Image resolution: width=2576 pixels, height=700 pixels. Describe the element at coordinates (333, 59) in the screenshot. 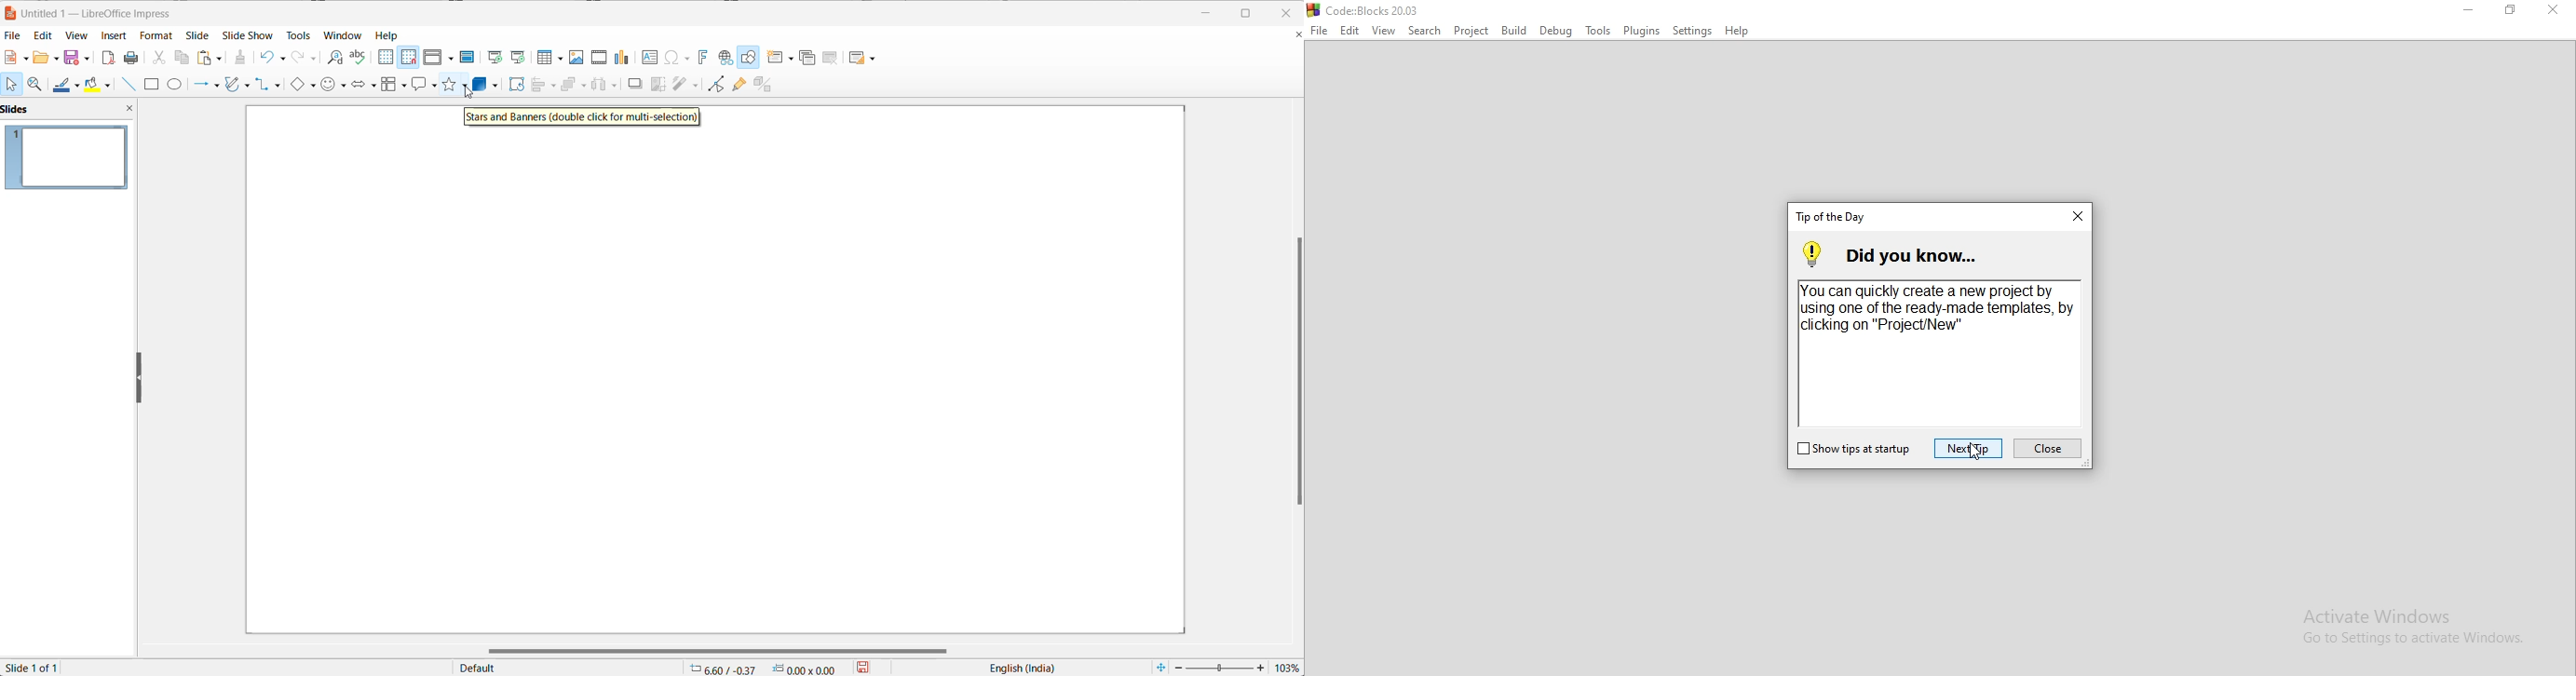

I see `find and replace` at that location.